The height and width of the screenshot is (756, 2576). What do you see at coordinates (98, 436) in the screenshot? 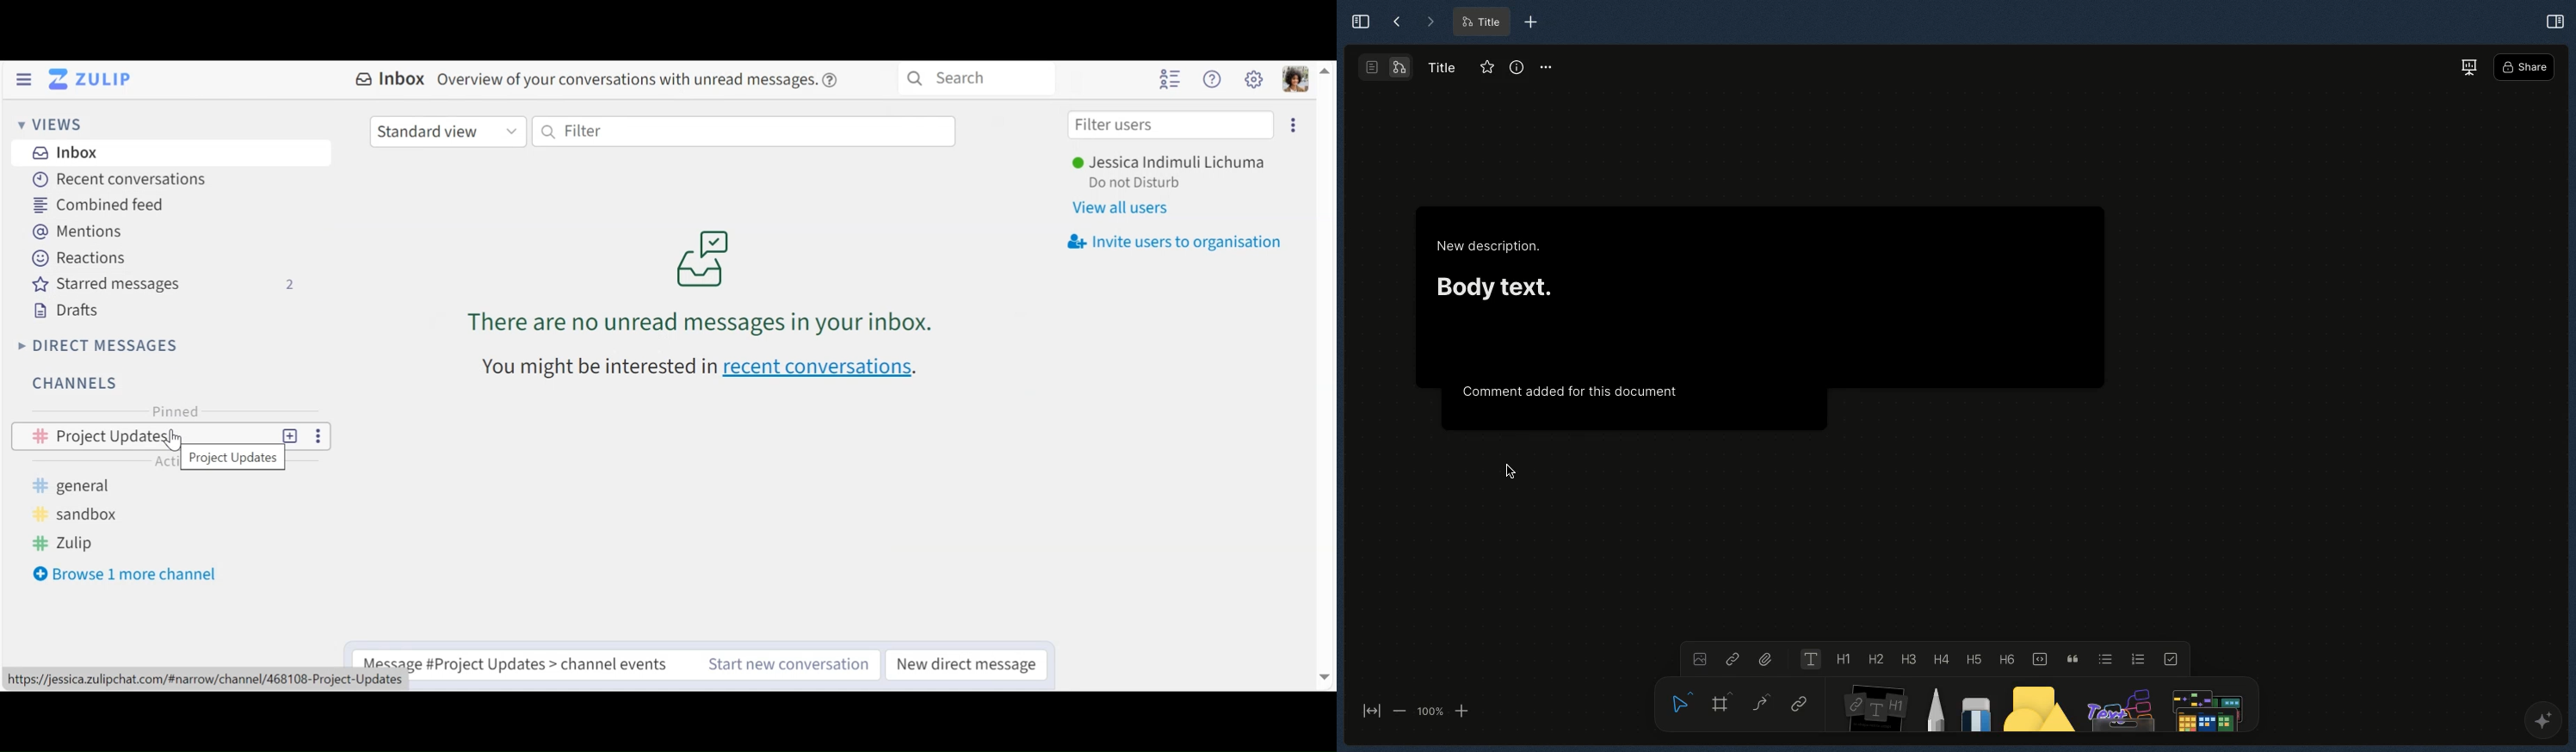
I see `Channel` at bounding box center [98, 436].